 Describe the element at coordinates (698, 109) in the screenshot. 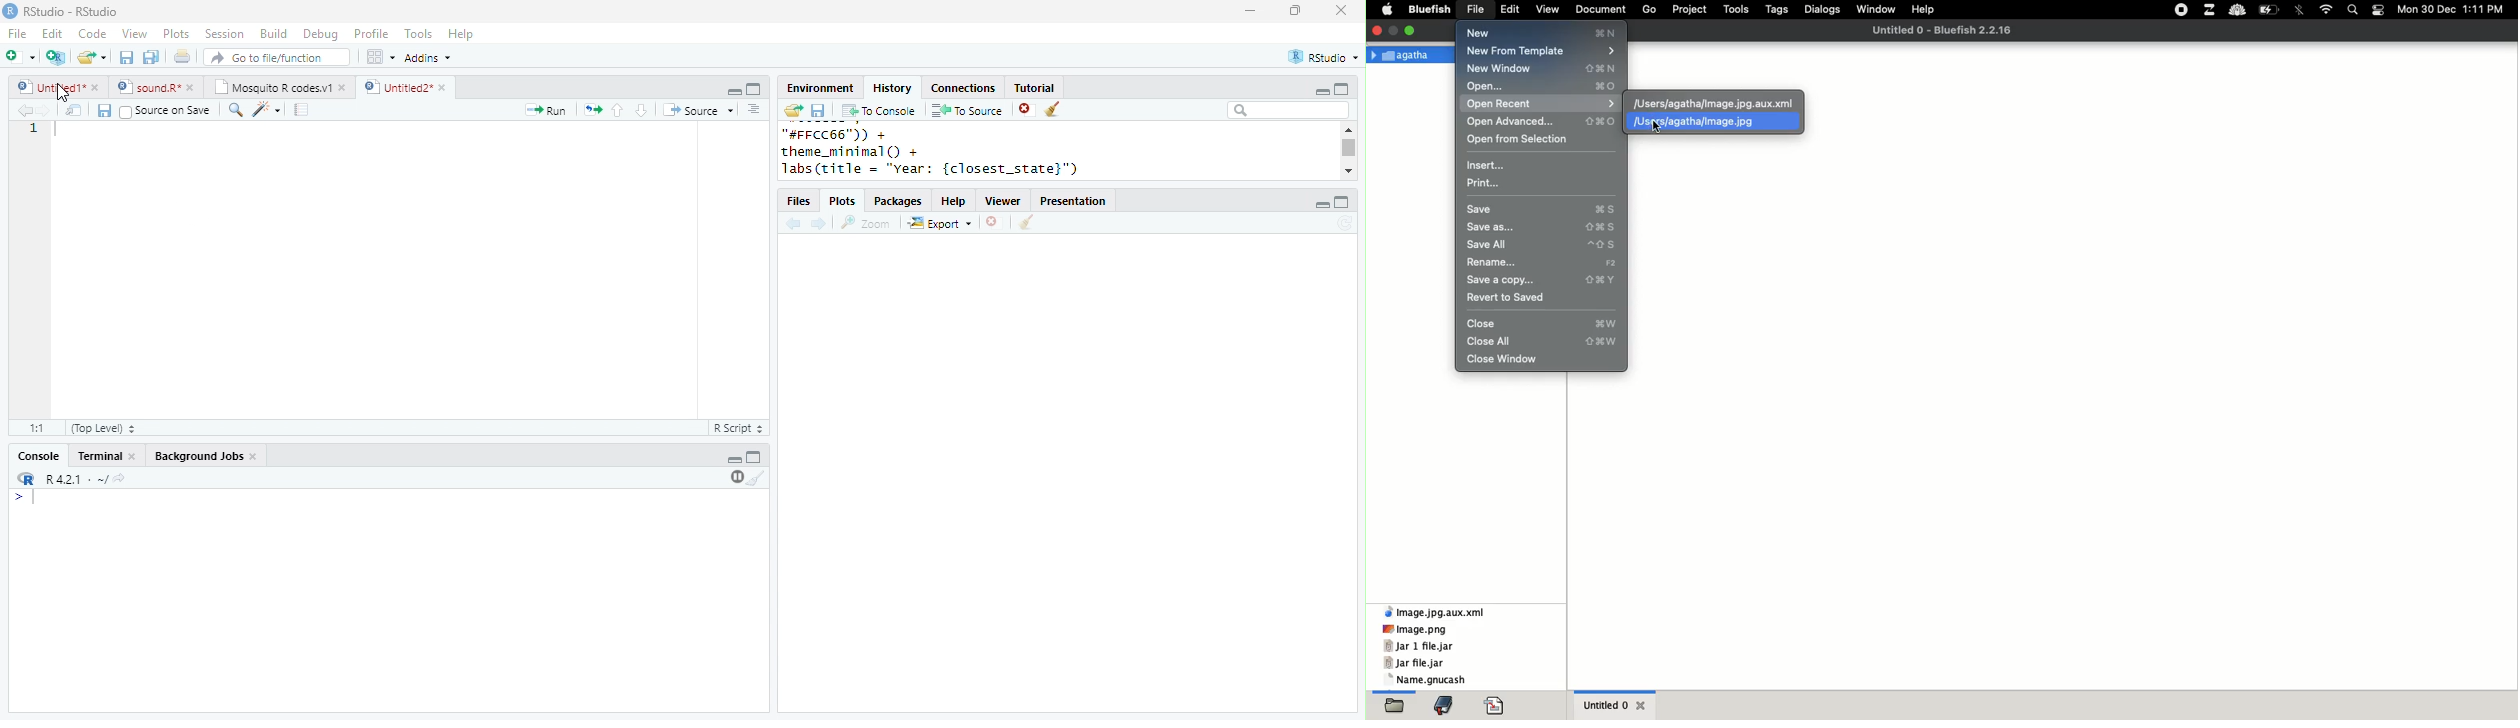

I see `Source` at that location.